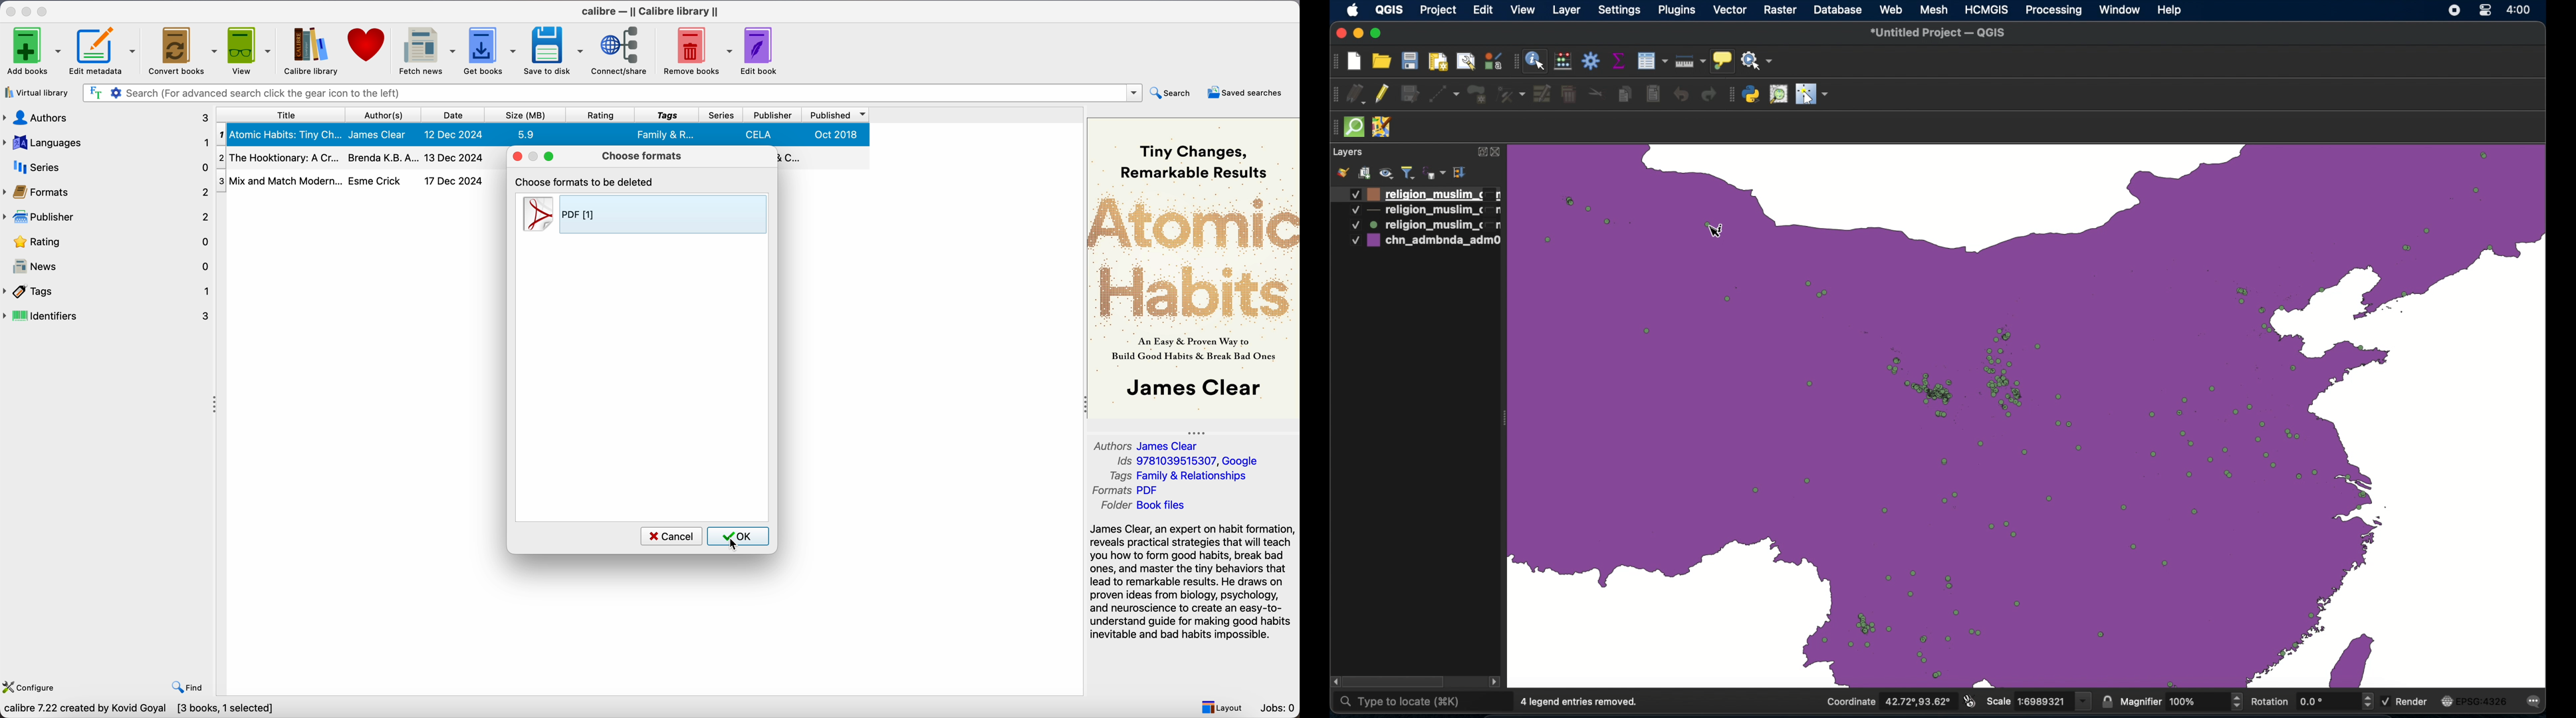 The image size is (2576, 728). I want to click on publisher, so click(107, 216).